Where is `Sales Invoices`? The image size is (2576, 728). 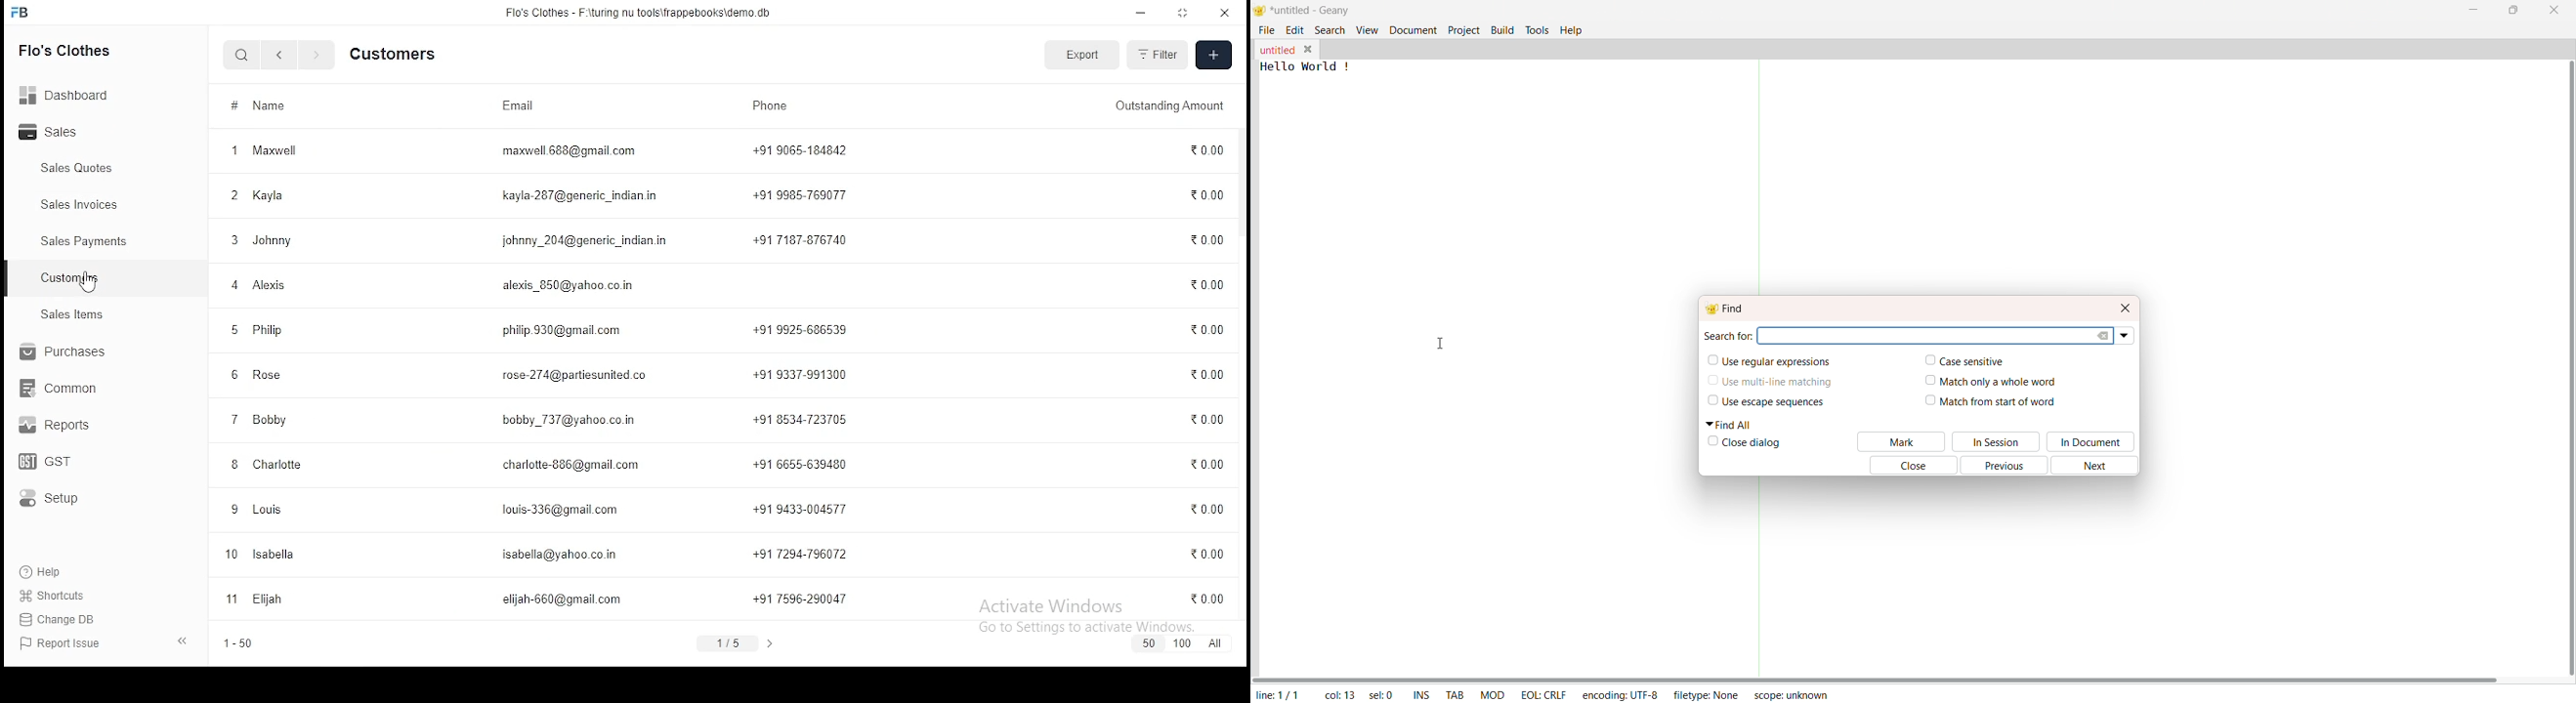
Sales Invoices is located at coordinates (87, 205).